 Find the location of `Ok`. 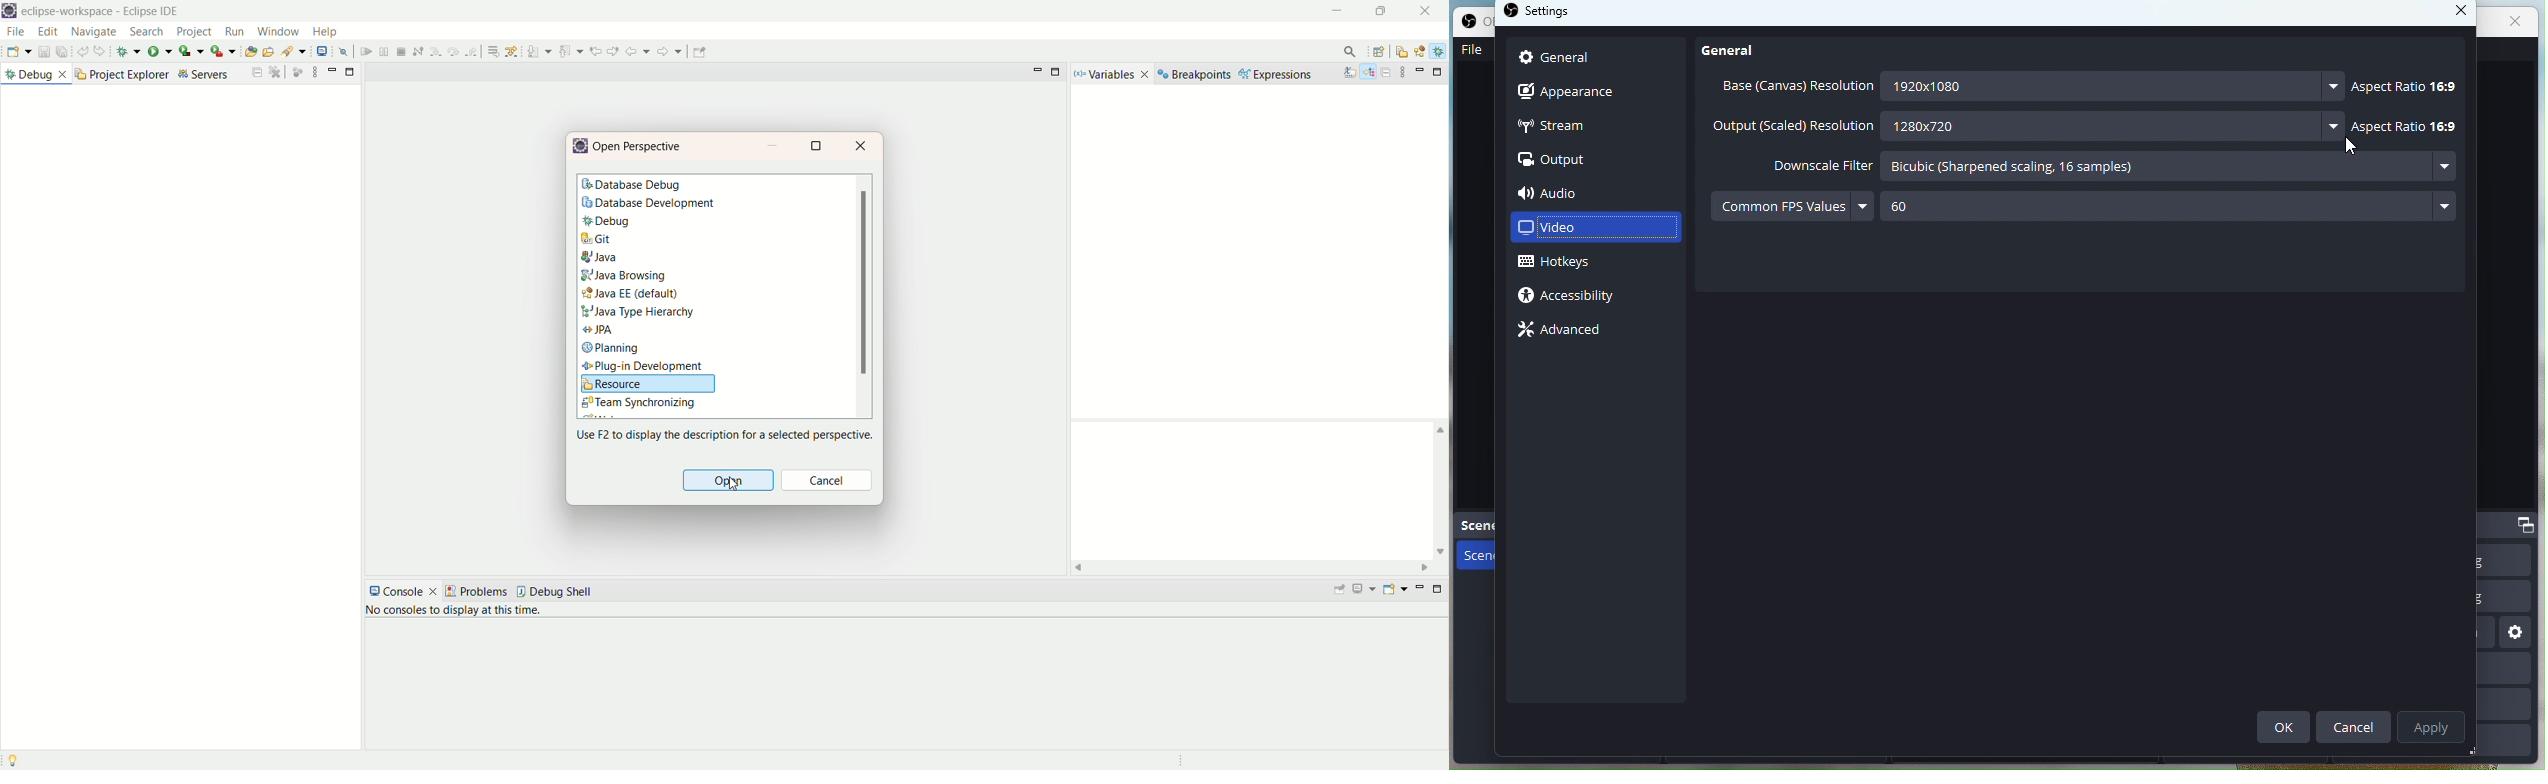

Ok is located at coordinates (2283, 728).